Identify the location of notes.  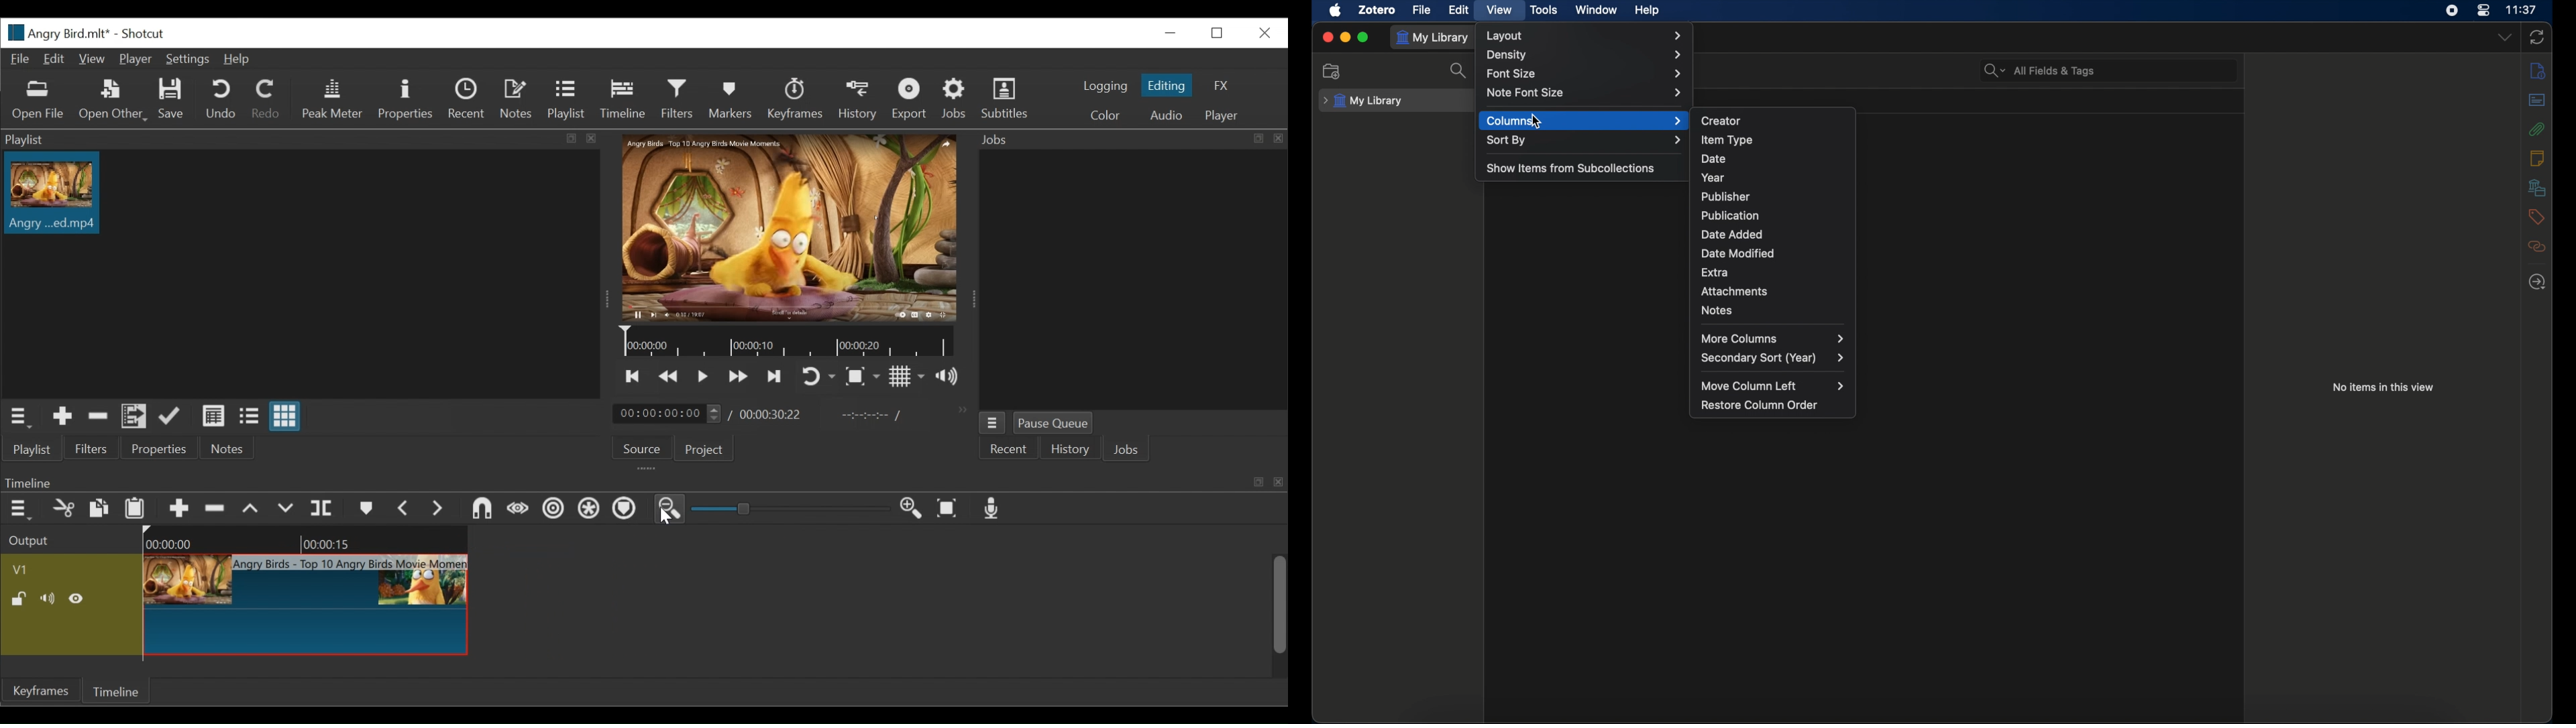
(2536, 157).